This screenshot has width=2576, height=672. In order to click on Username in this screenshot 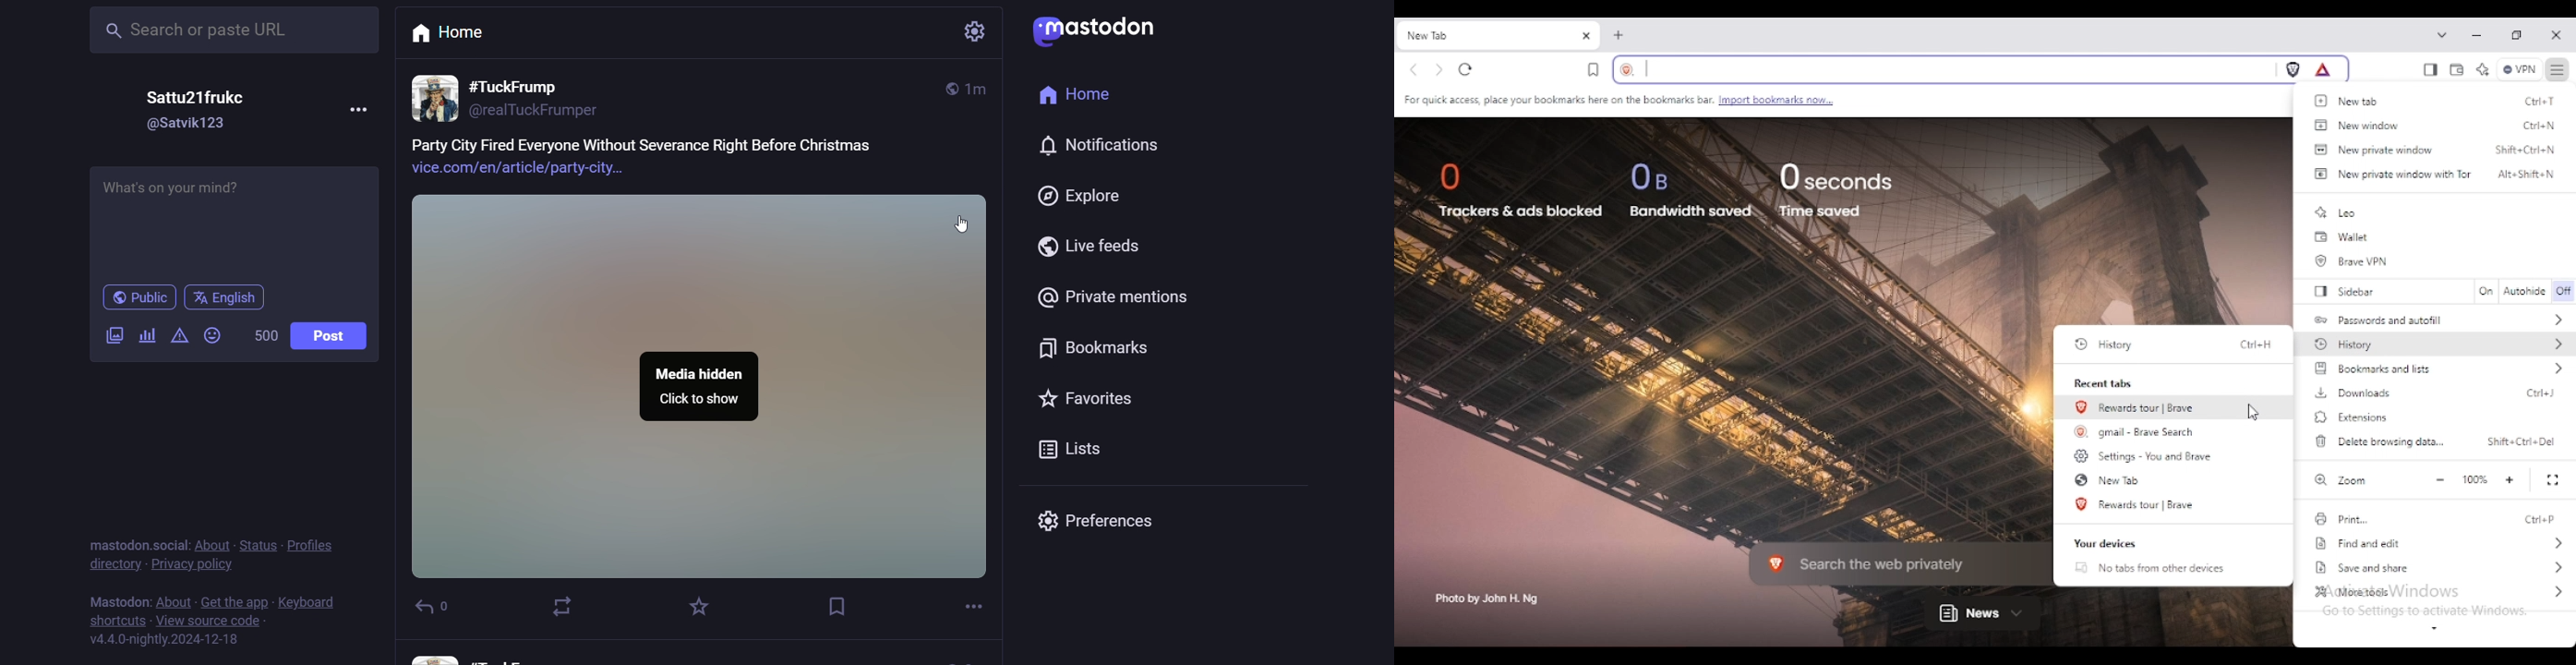, I will do `click(195, 95)`.